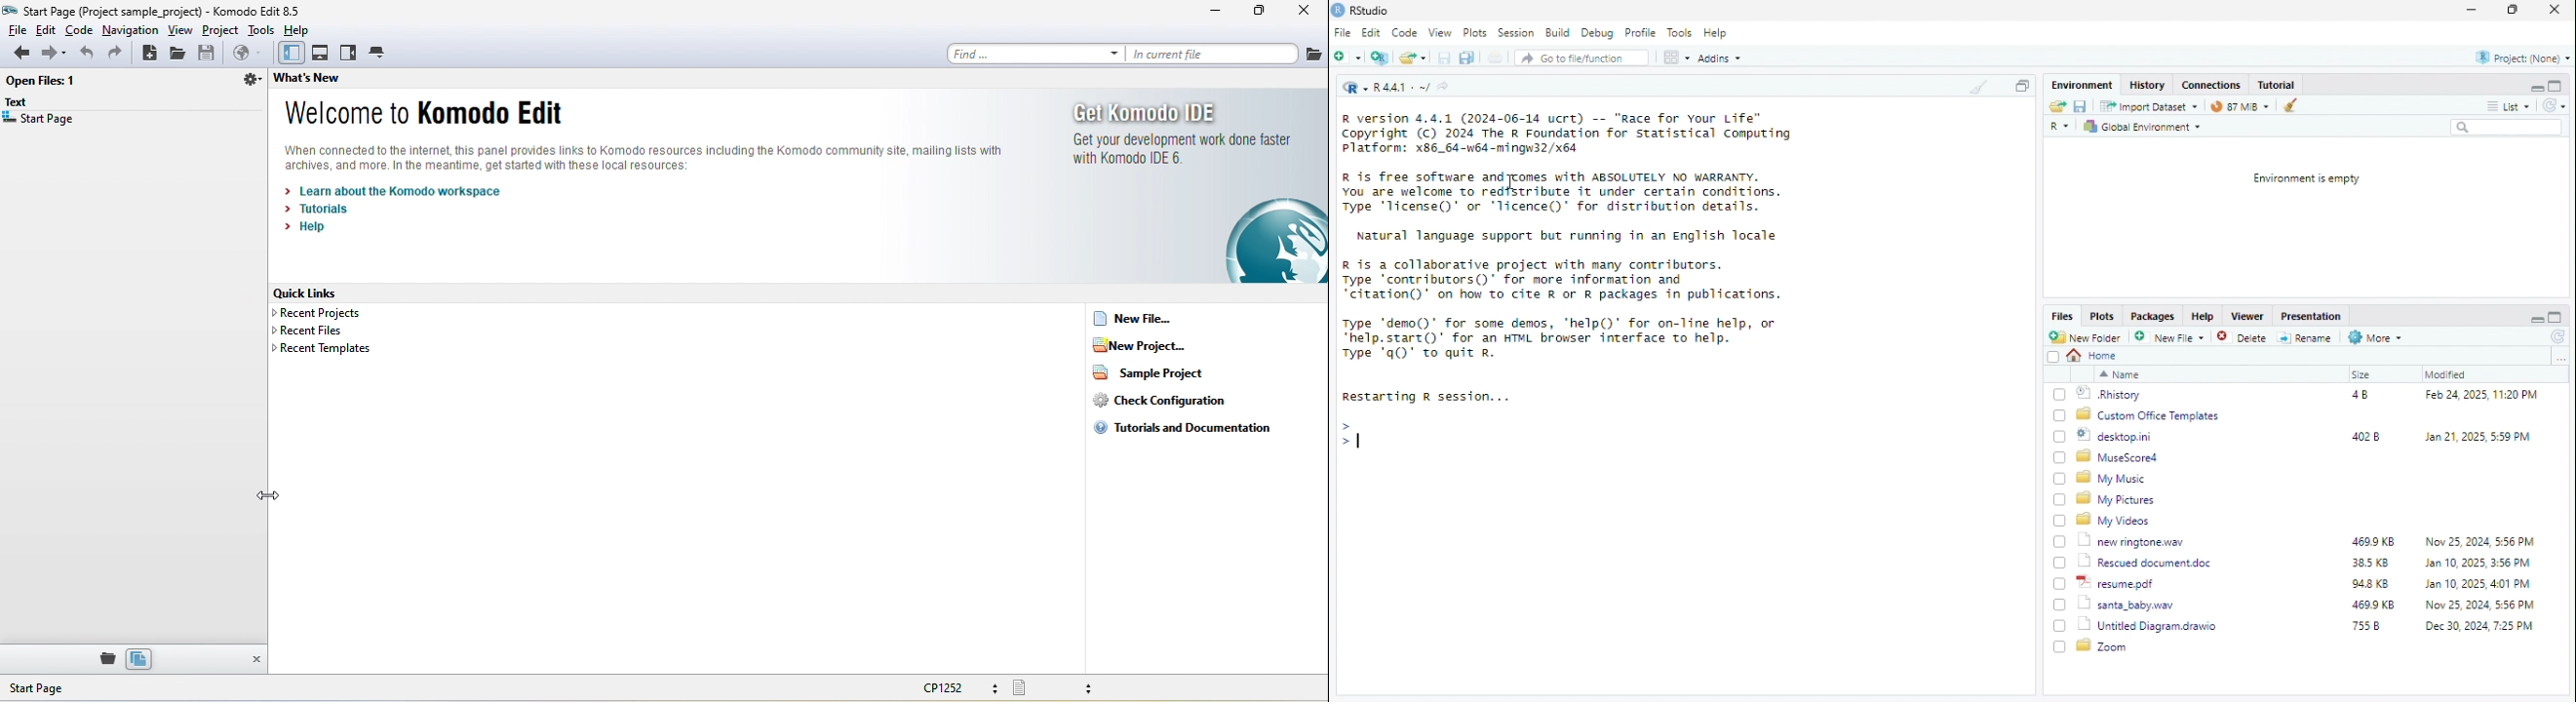  Describe the element at coordinates (209, 53) in the screenshot. I see `save` at that location.